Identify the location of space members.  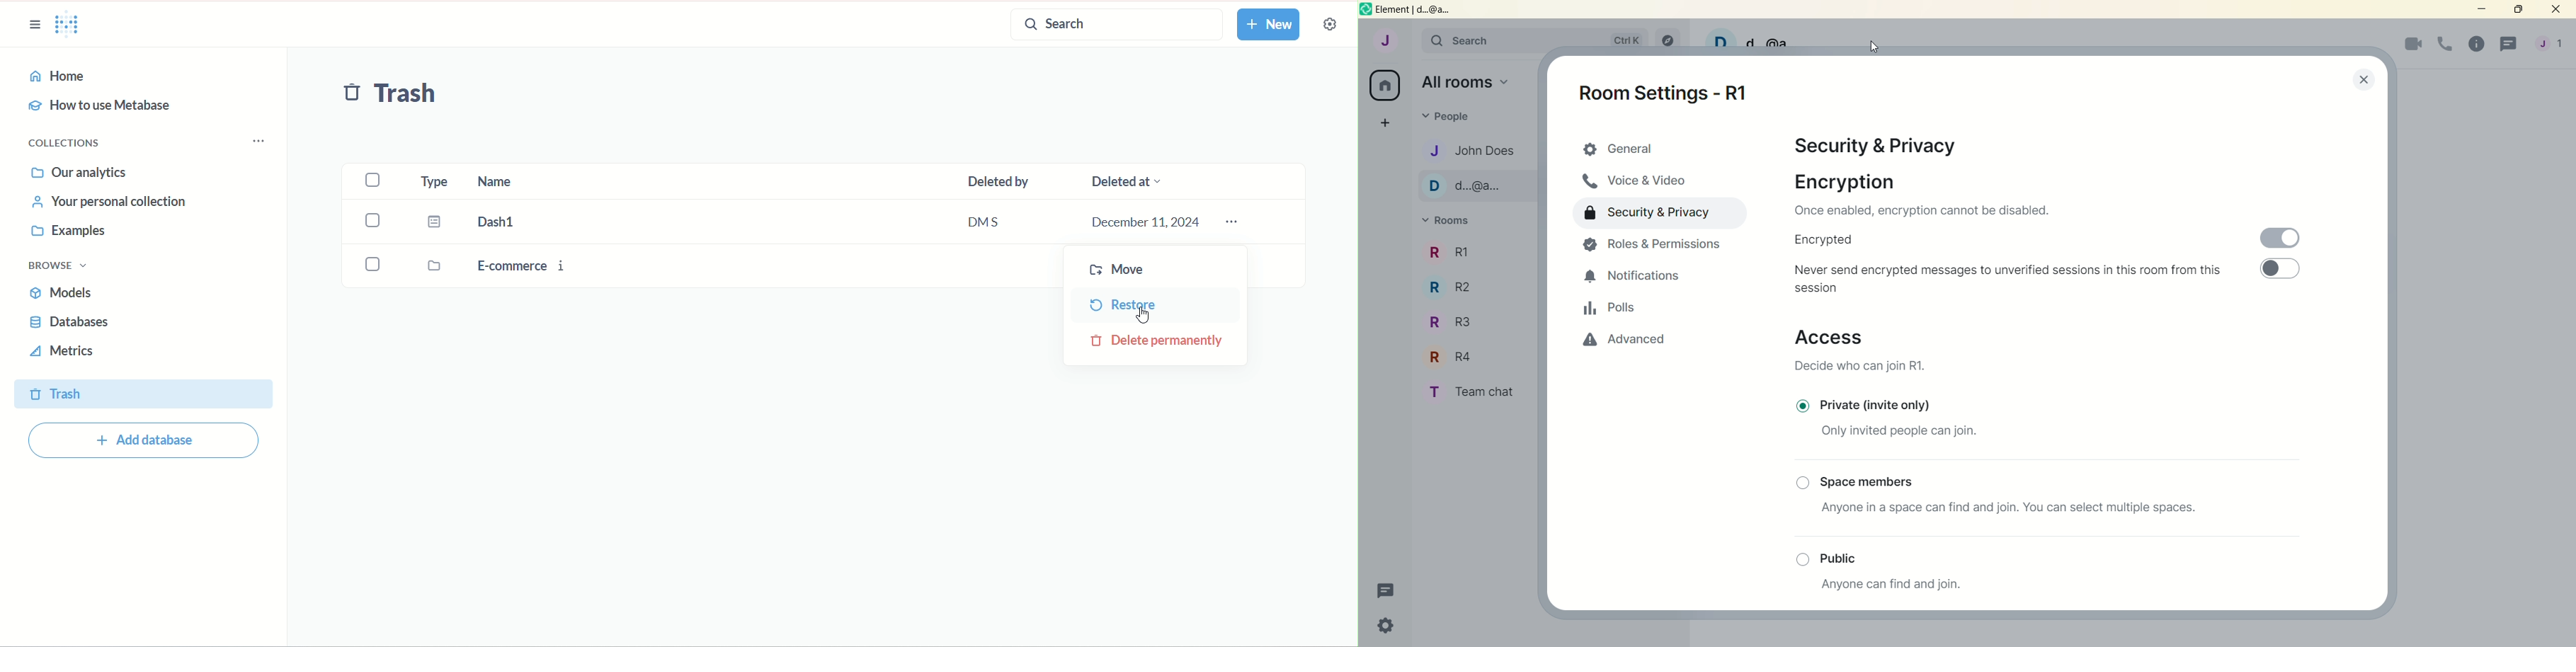
(1871, 483).